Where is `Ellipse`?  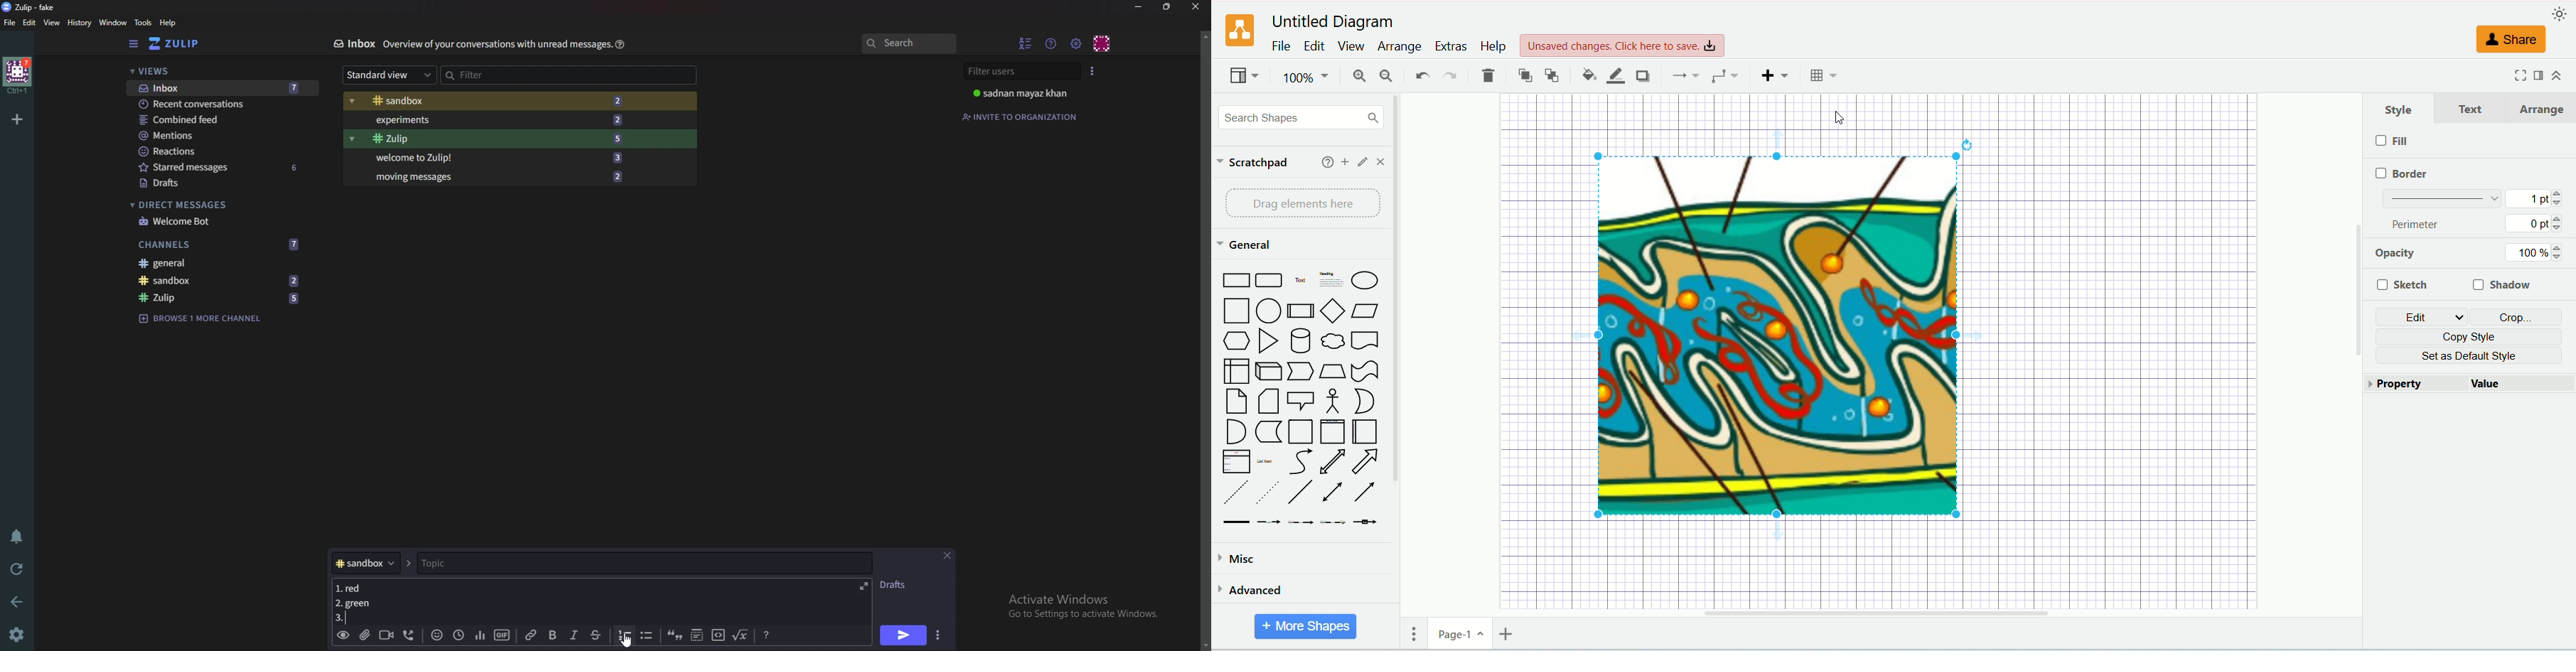 Ellipse is located at coordinates (1365, 281).